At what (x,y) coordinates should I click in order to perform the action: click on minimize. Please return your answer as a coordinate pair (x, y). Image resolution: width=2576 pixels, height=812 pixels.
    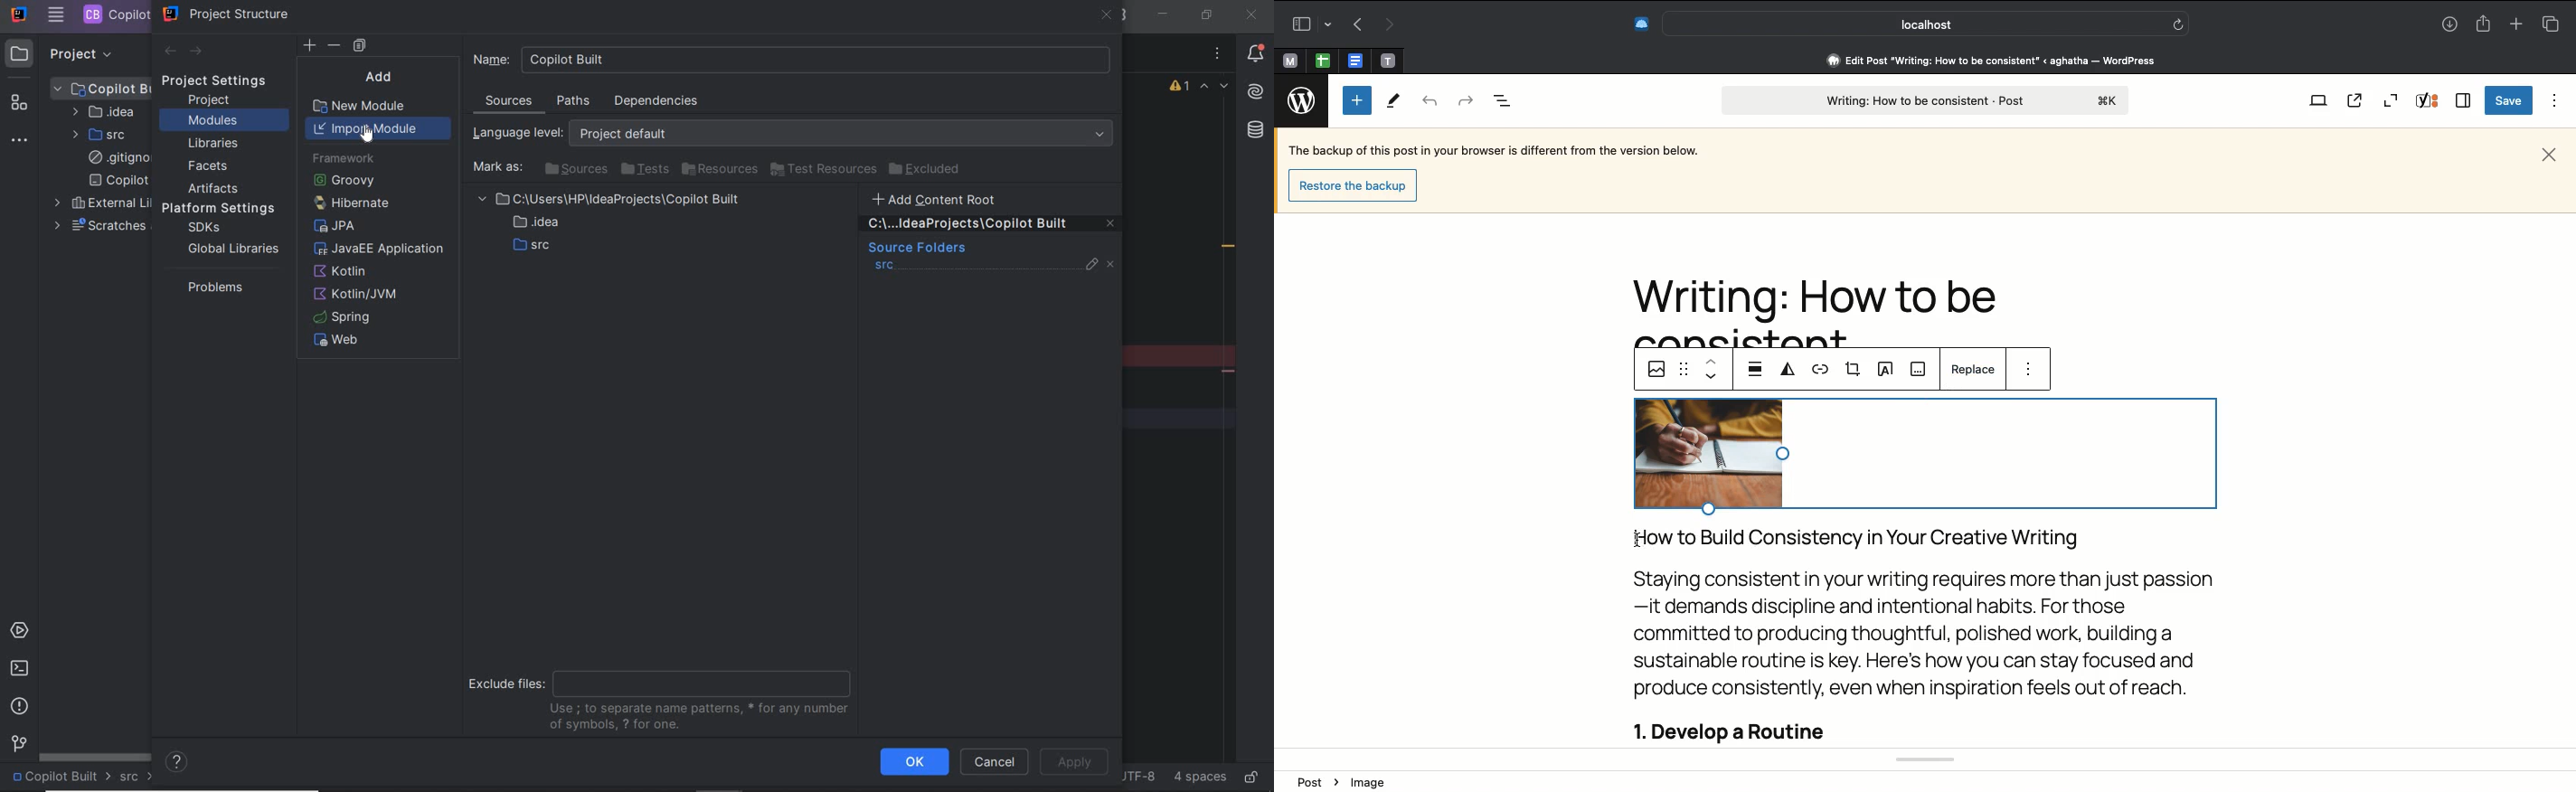
    Looking at the image, I should click on (1165, 14).